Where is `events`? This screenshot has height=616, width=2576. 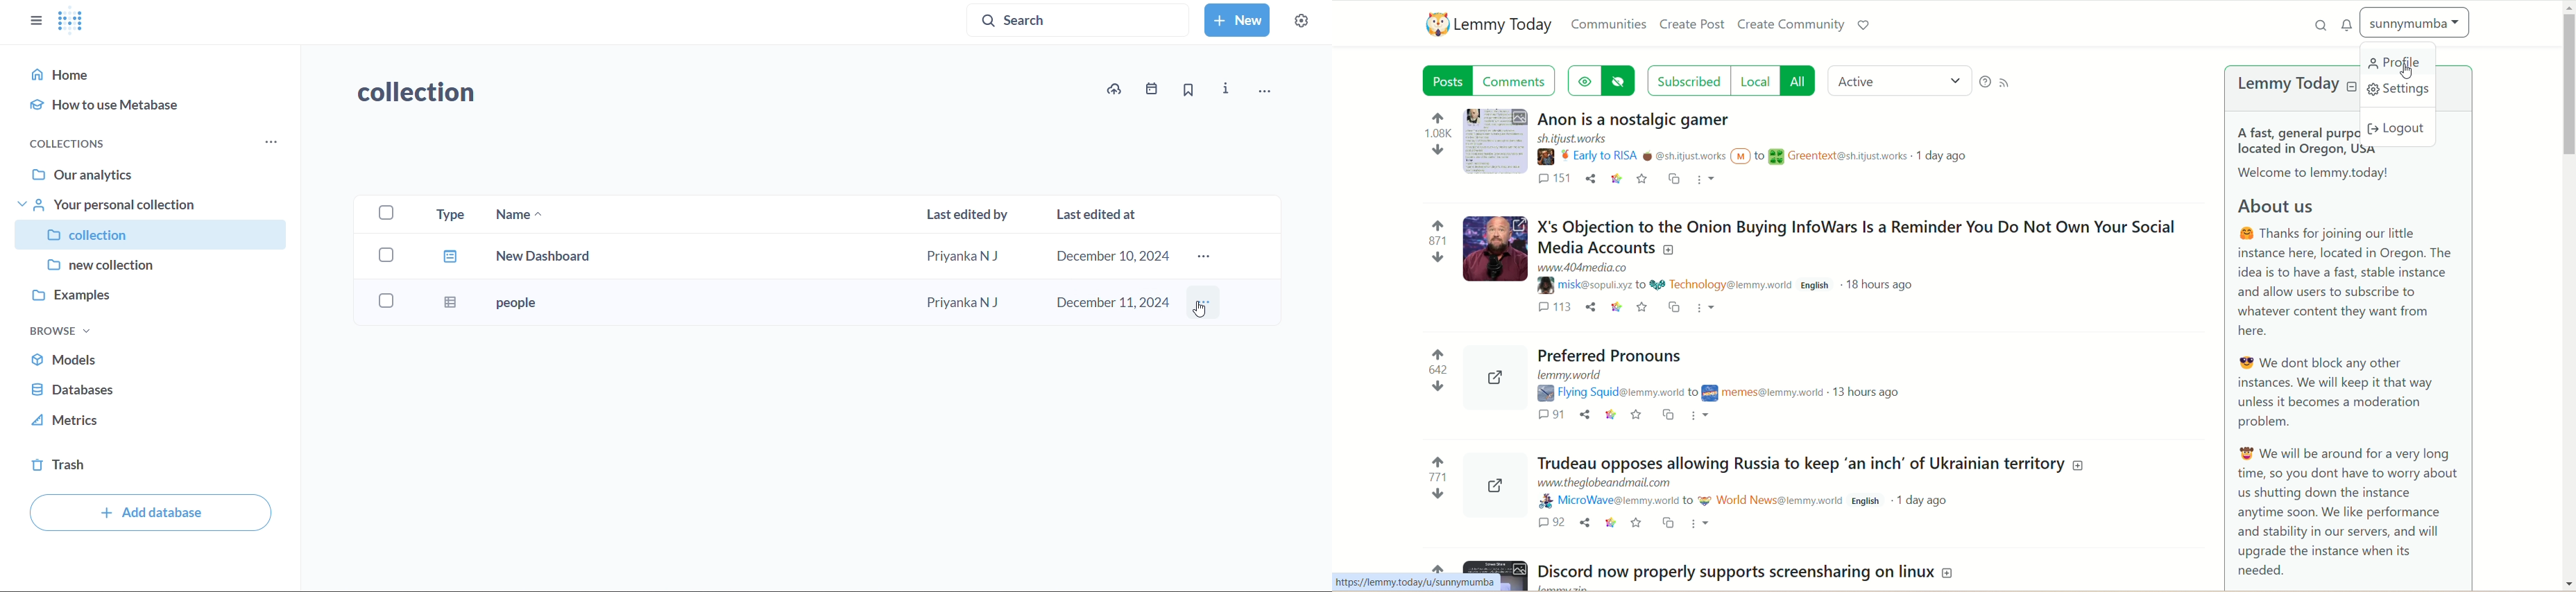 events is located at coordinates (1150, 89).